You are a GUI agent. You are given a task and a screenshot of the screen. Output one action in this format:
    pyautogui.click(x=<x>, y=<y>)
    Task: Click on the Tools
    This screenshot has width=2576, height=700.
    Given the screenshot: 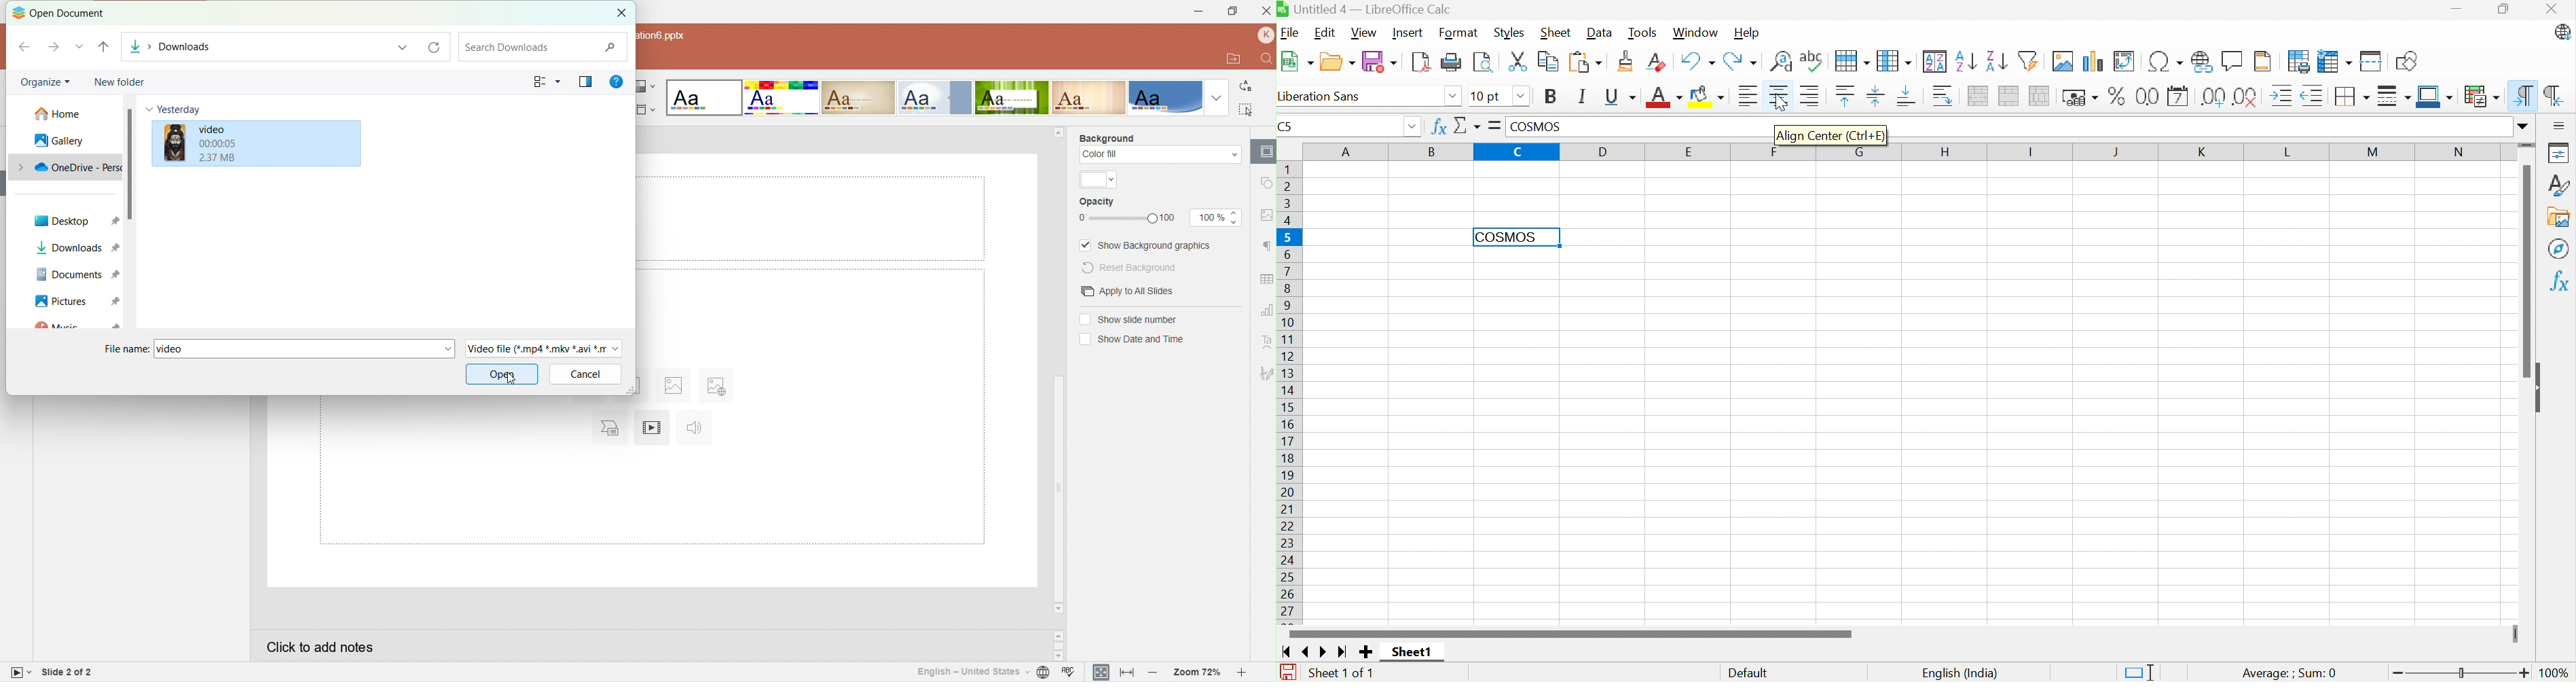 What is the action you would take?
    pyautogui.click(x=1643, y=32)
    